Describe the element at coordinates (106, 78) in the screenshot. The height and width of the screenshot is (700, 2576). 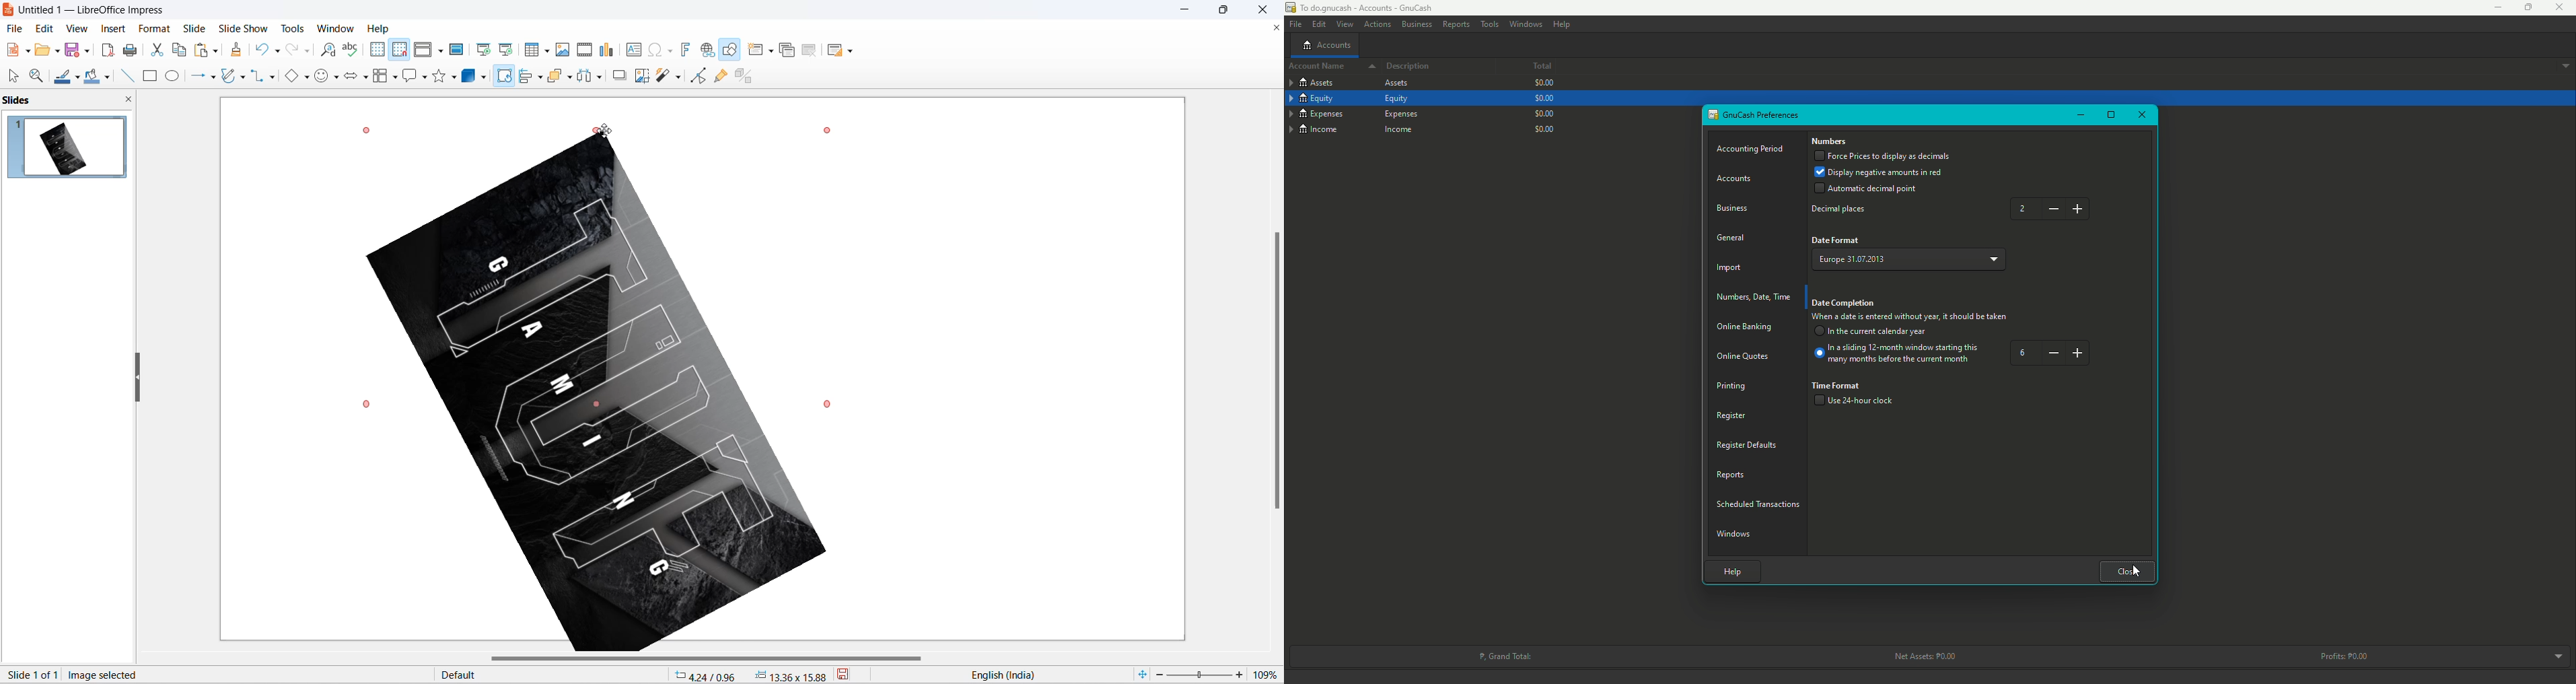
I see `fill color options` at that location.